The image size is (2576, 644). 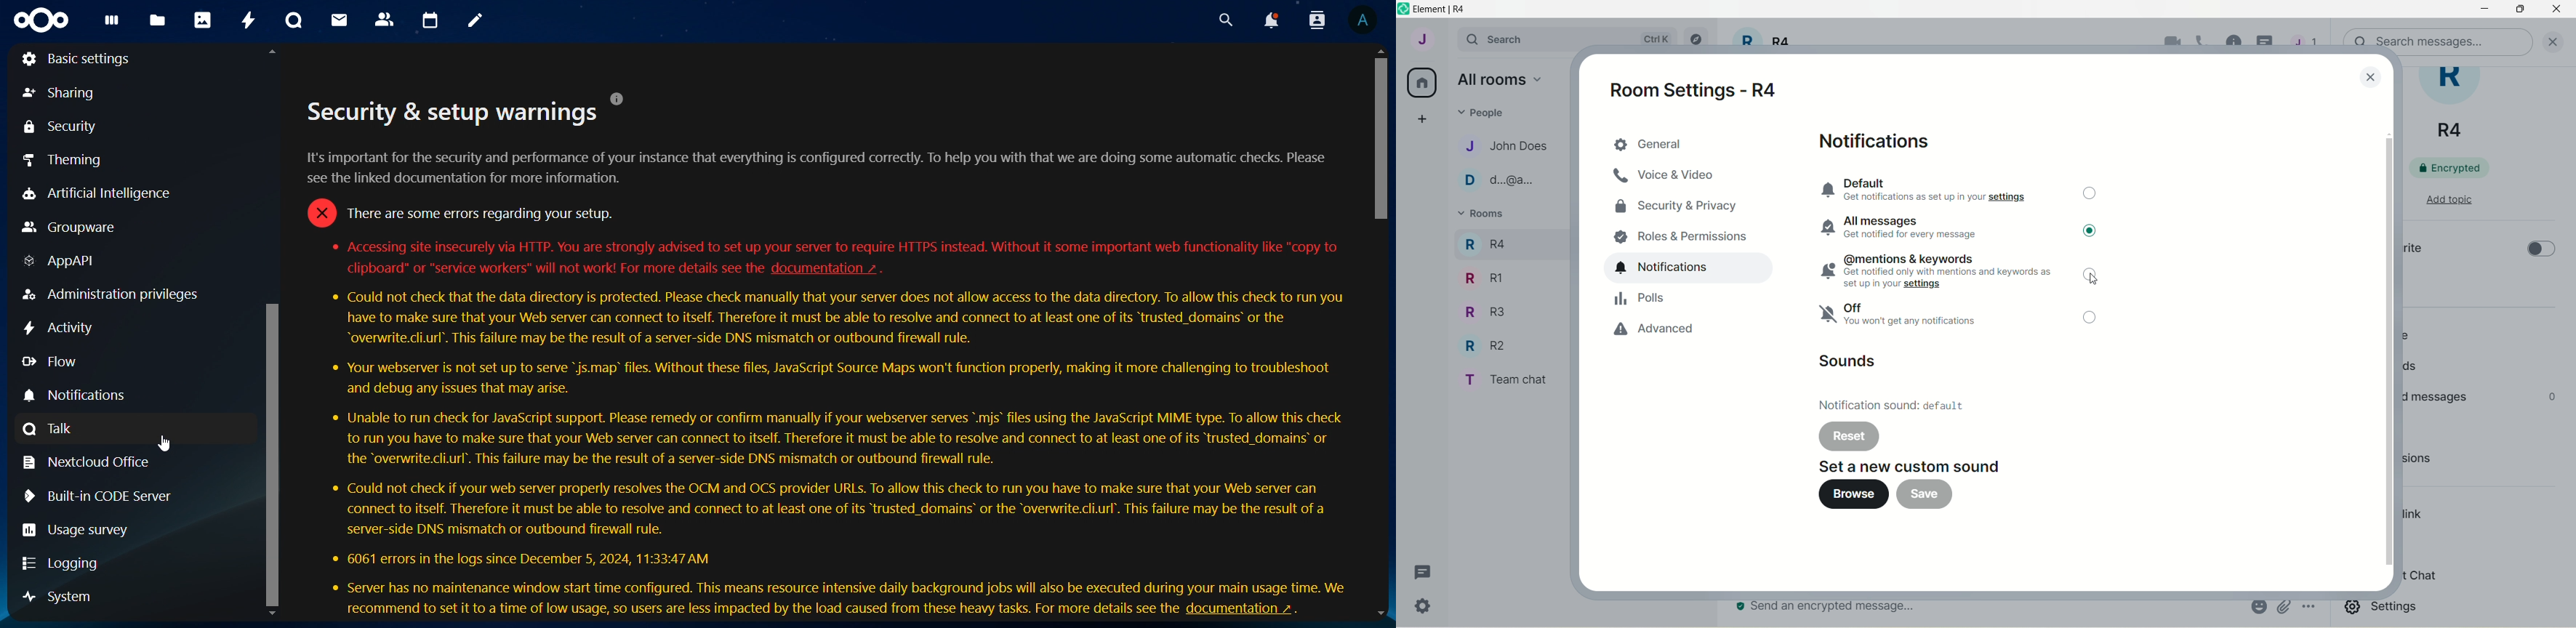 I want to click on settings, so click(x=2384, y=610).